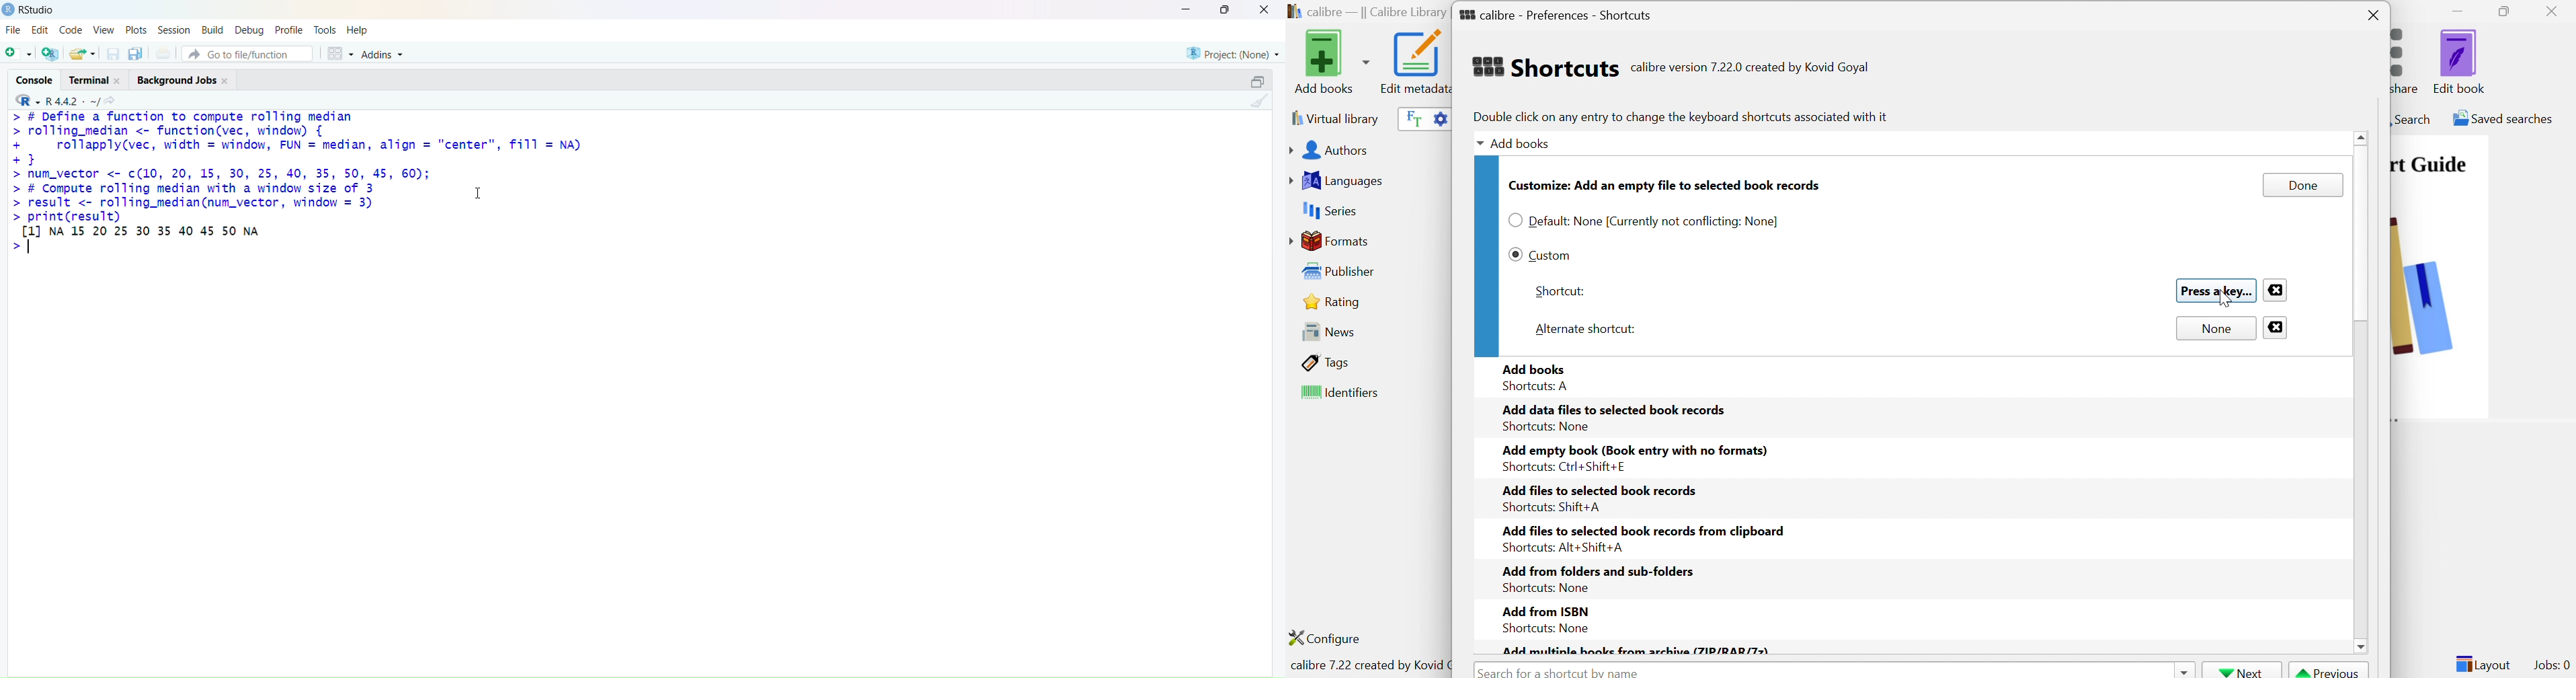 The image size is (2576, 700). Describe the element at coordinates (1233, 54) in the screenshot. I see `project (none)` at that location.